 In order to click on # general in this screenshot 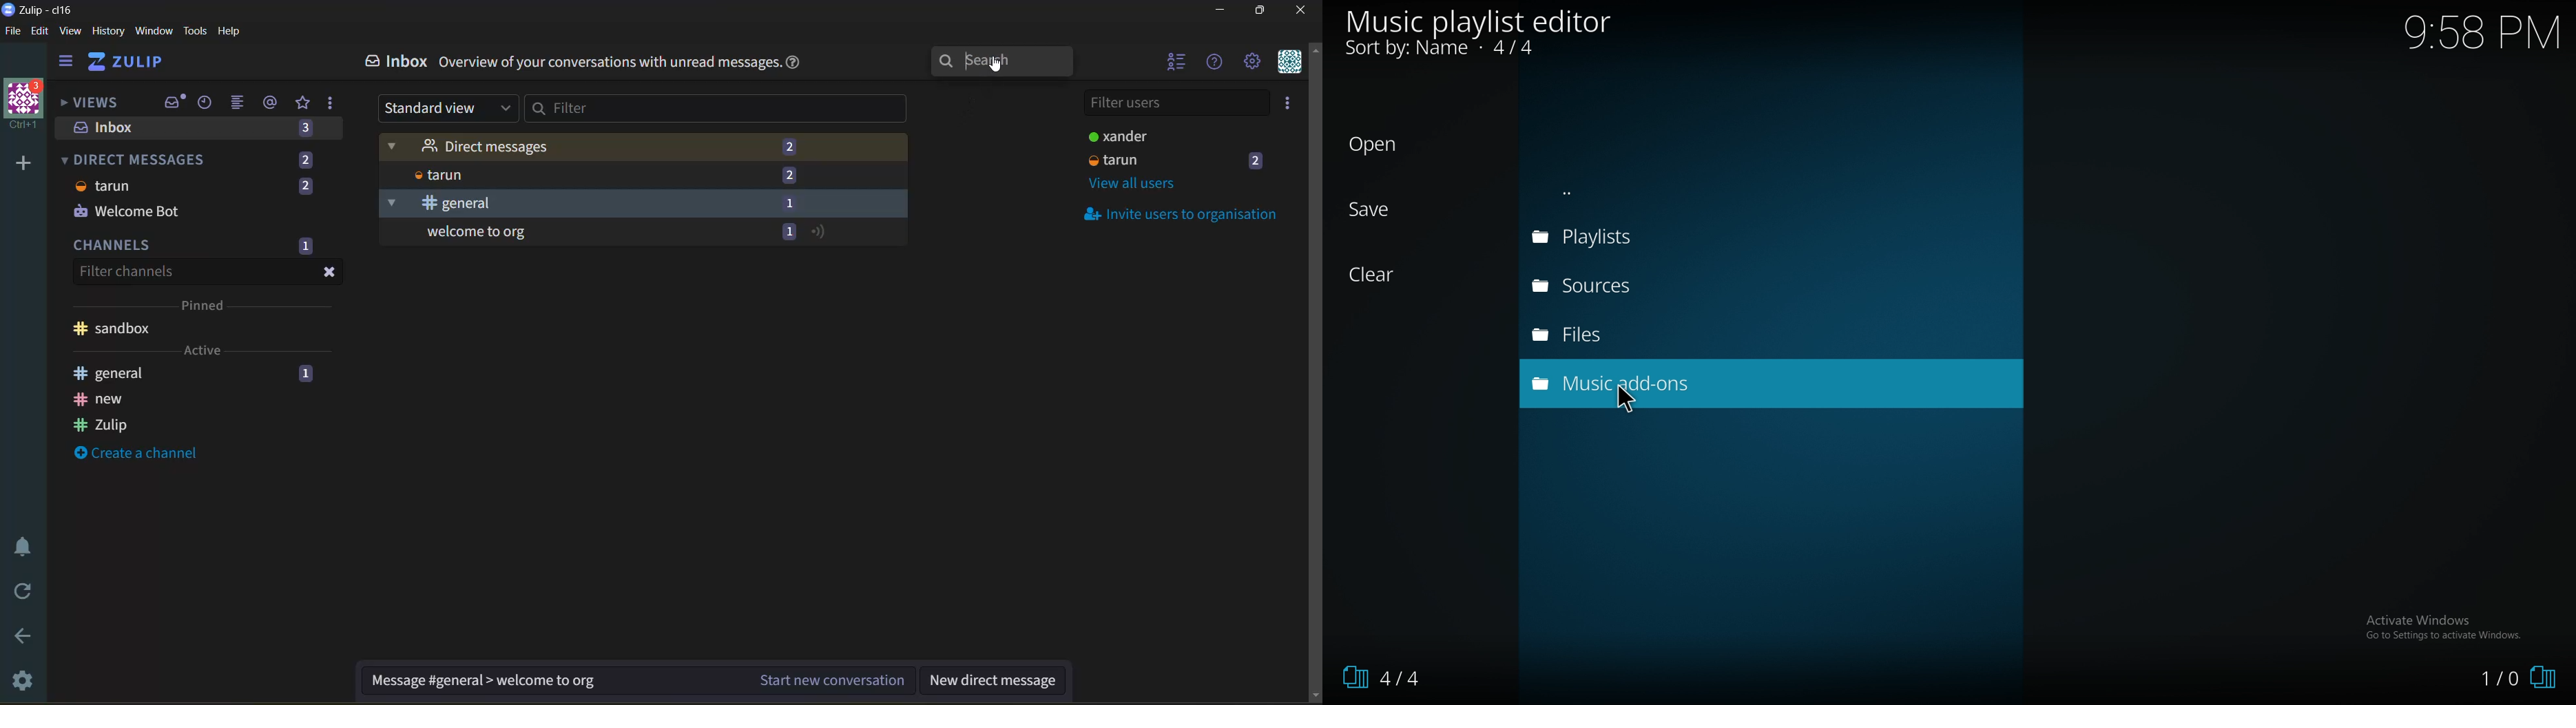, I will do `click(109, 372)`.